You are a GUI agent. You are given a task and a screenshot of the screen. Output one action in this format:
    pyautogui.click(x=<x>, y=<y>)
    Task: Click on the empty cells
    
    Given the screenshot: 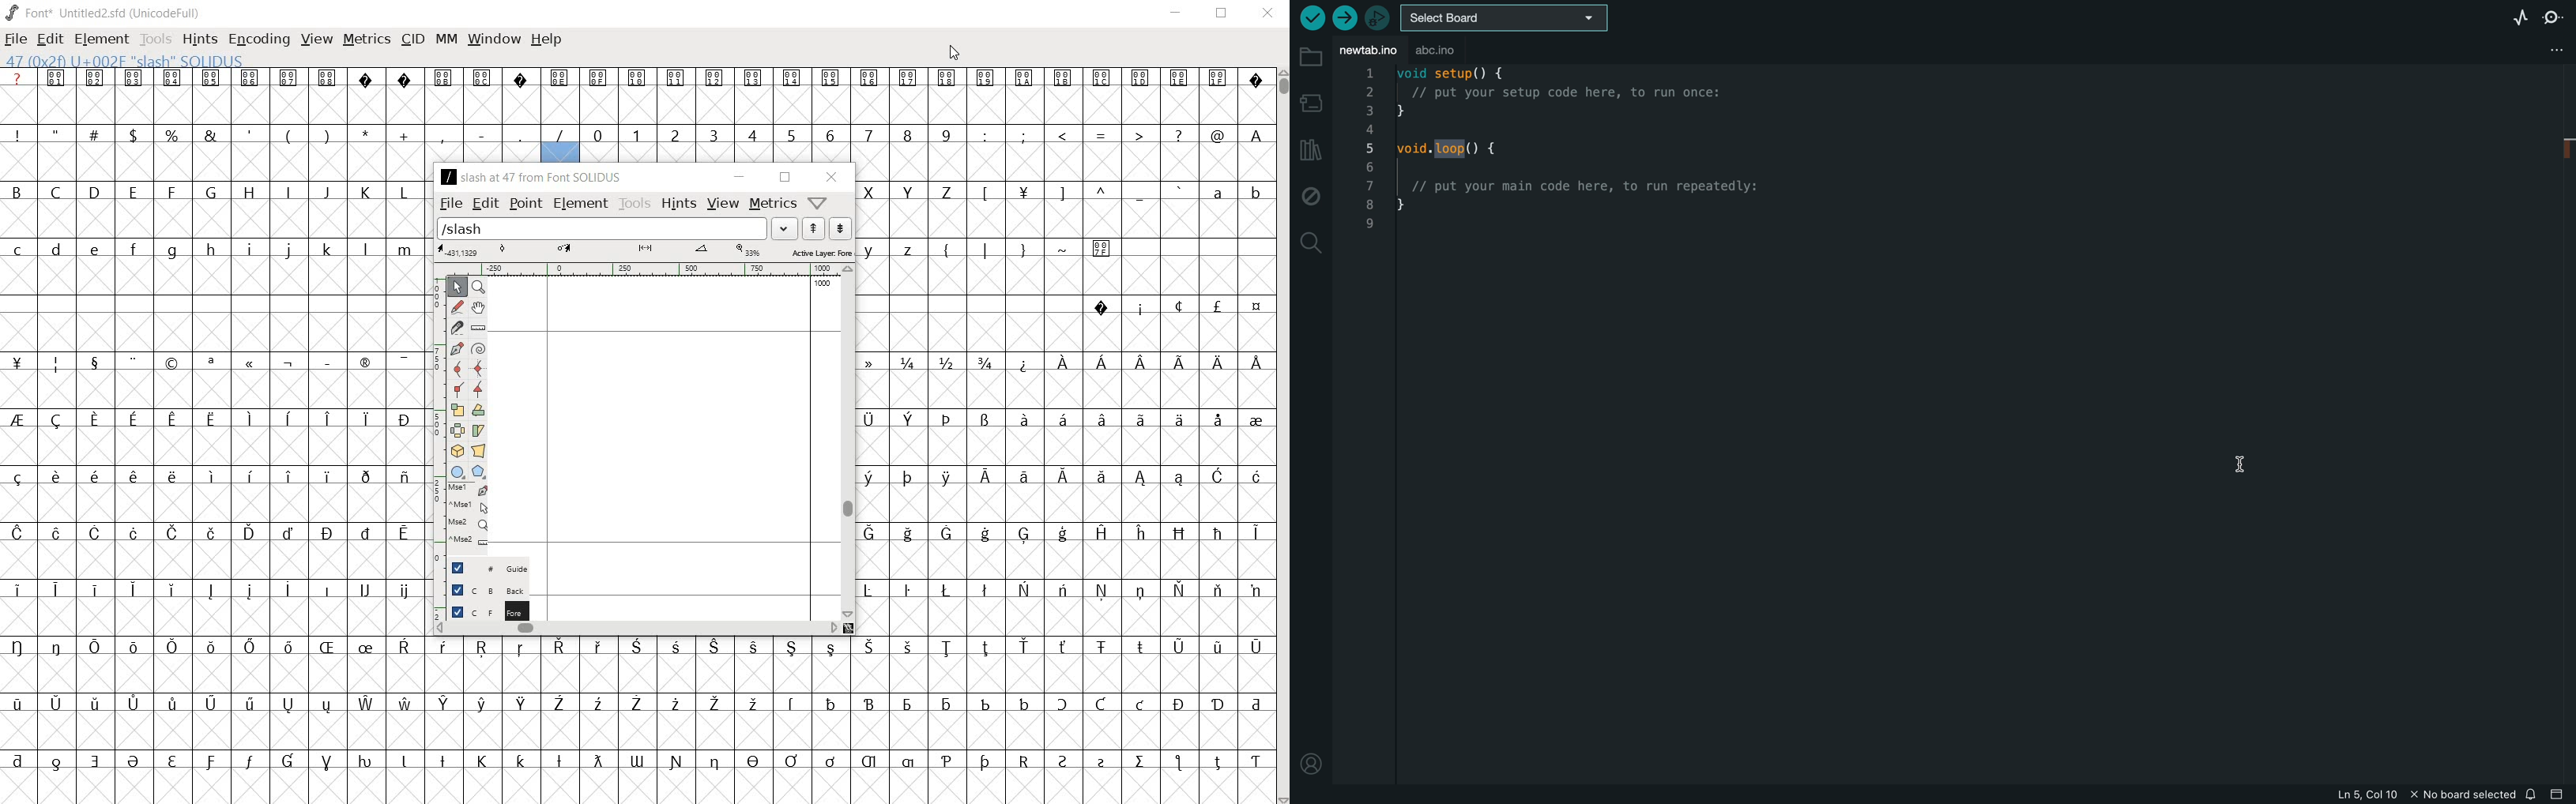 What is the action you would take?
    pyautogui.click(x=1067, y=221)
    